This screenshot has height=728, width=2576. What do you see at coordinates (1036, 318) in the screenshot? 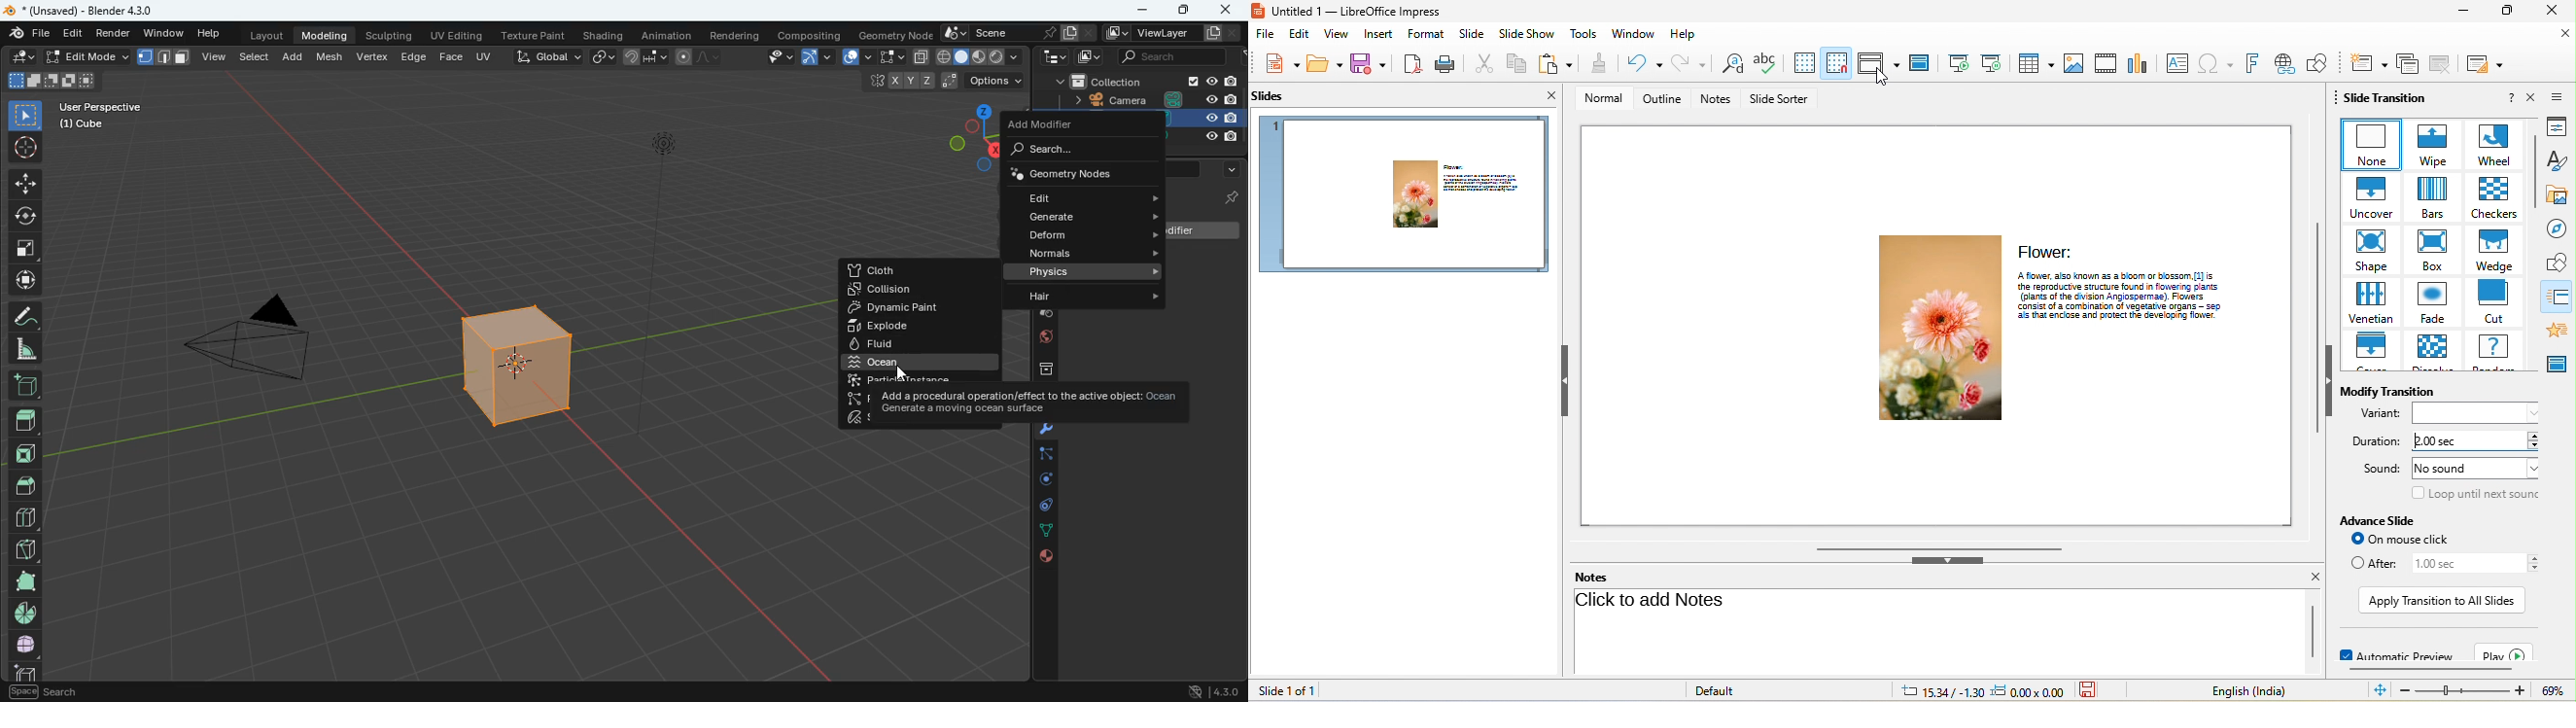
I see `drop` at bounding box center [1036, 318].